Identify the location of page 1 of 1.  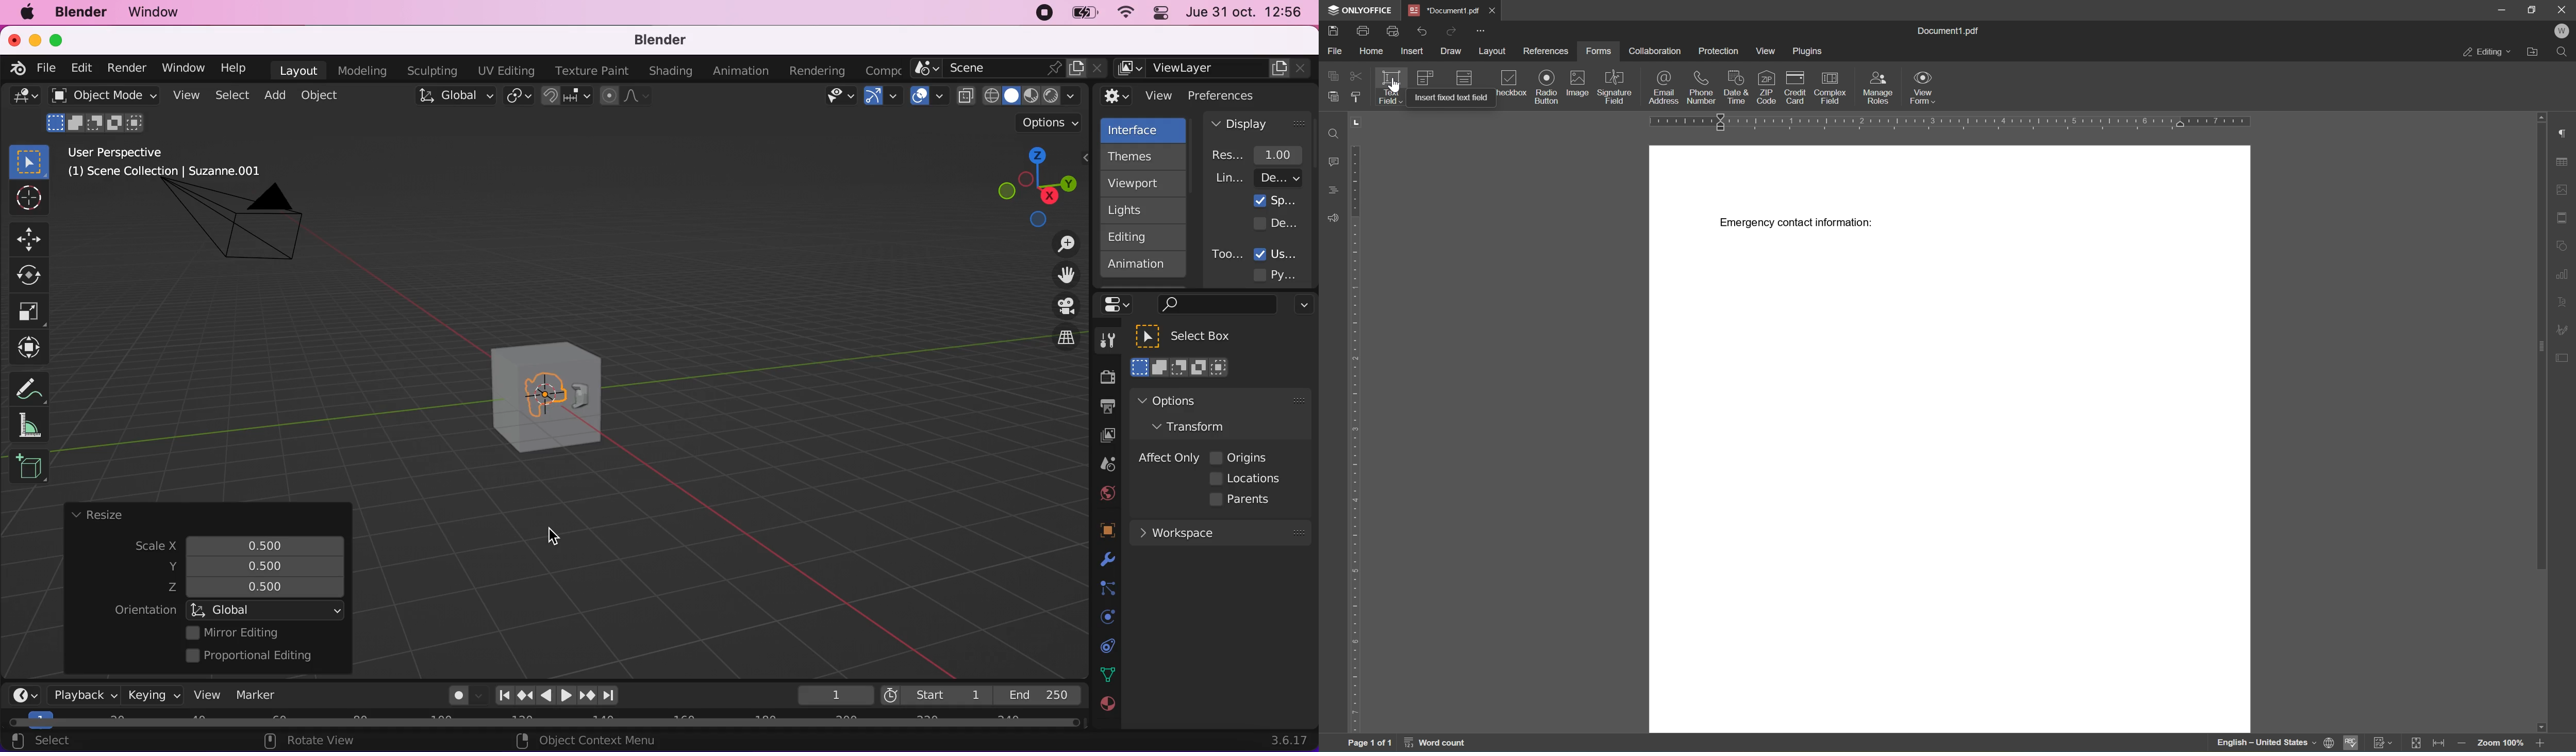
(1370, 744).